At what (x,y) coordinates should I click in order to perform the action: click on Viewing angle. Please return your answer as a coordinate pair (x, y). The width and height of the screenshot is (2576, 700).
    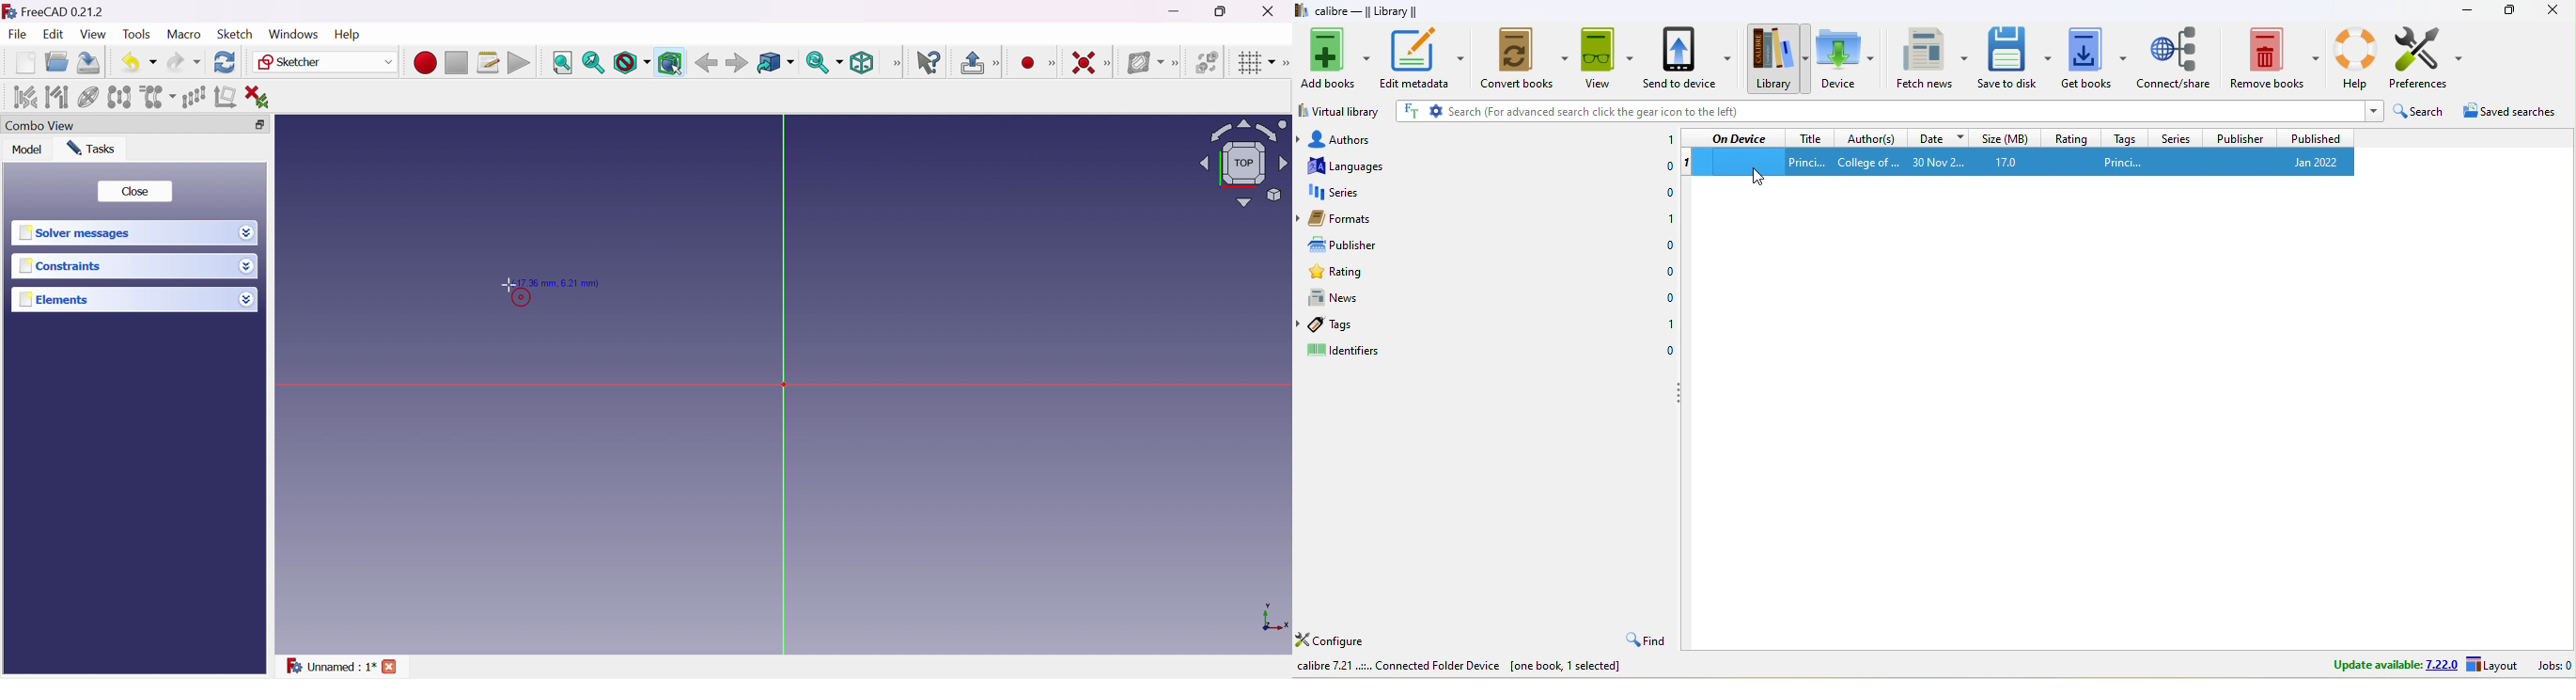
    Looking at the image, I should click on (1244, 162).